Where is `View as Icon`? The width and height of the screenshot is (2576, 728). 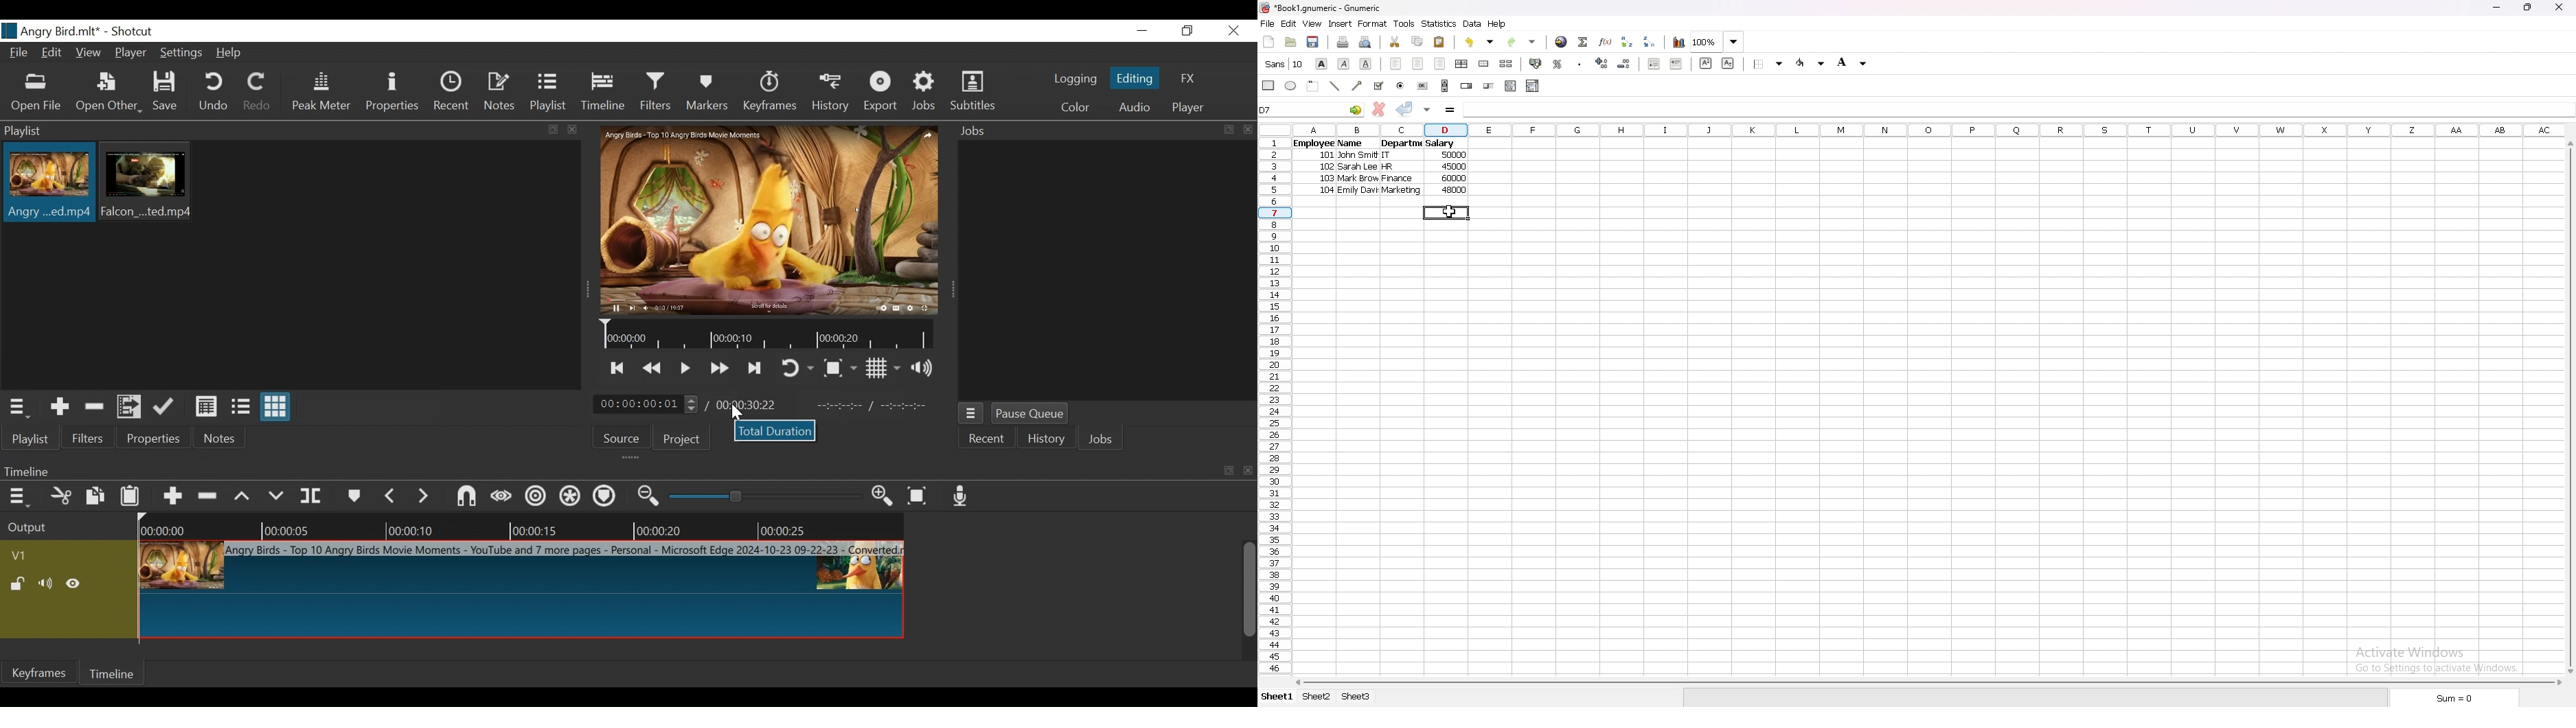 View as Icon is located at coordinates (276, 407).